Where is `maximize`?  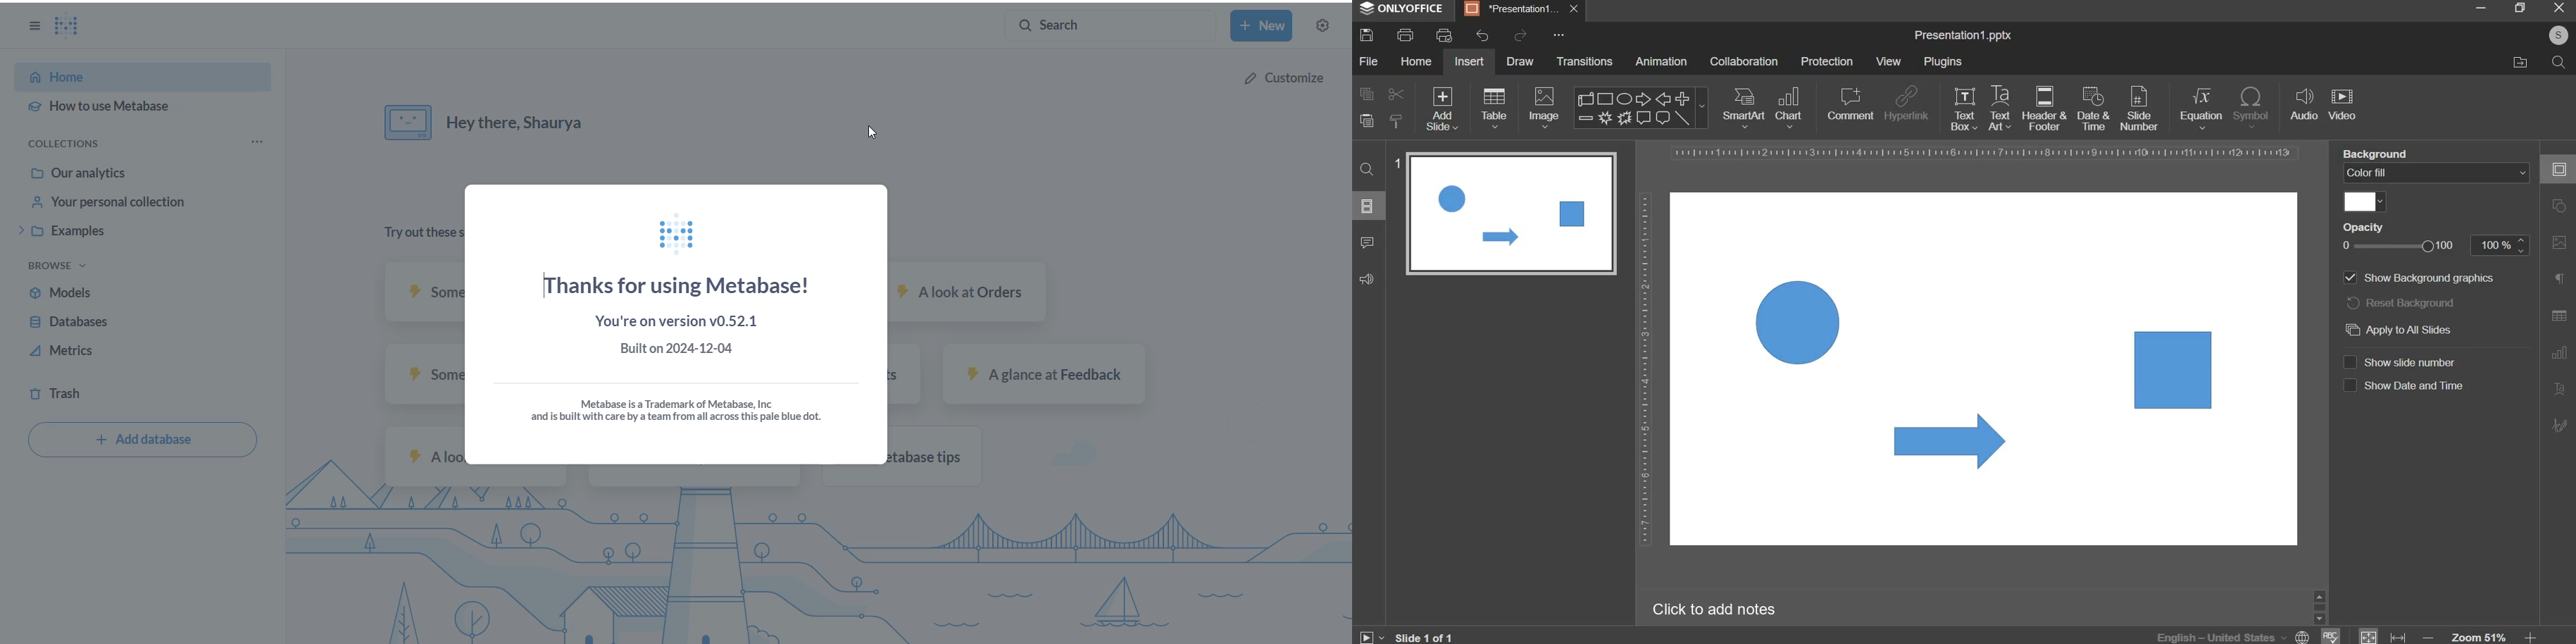 maximize is located at coordinates (2519, 7).